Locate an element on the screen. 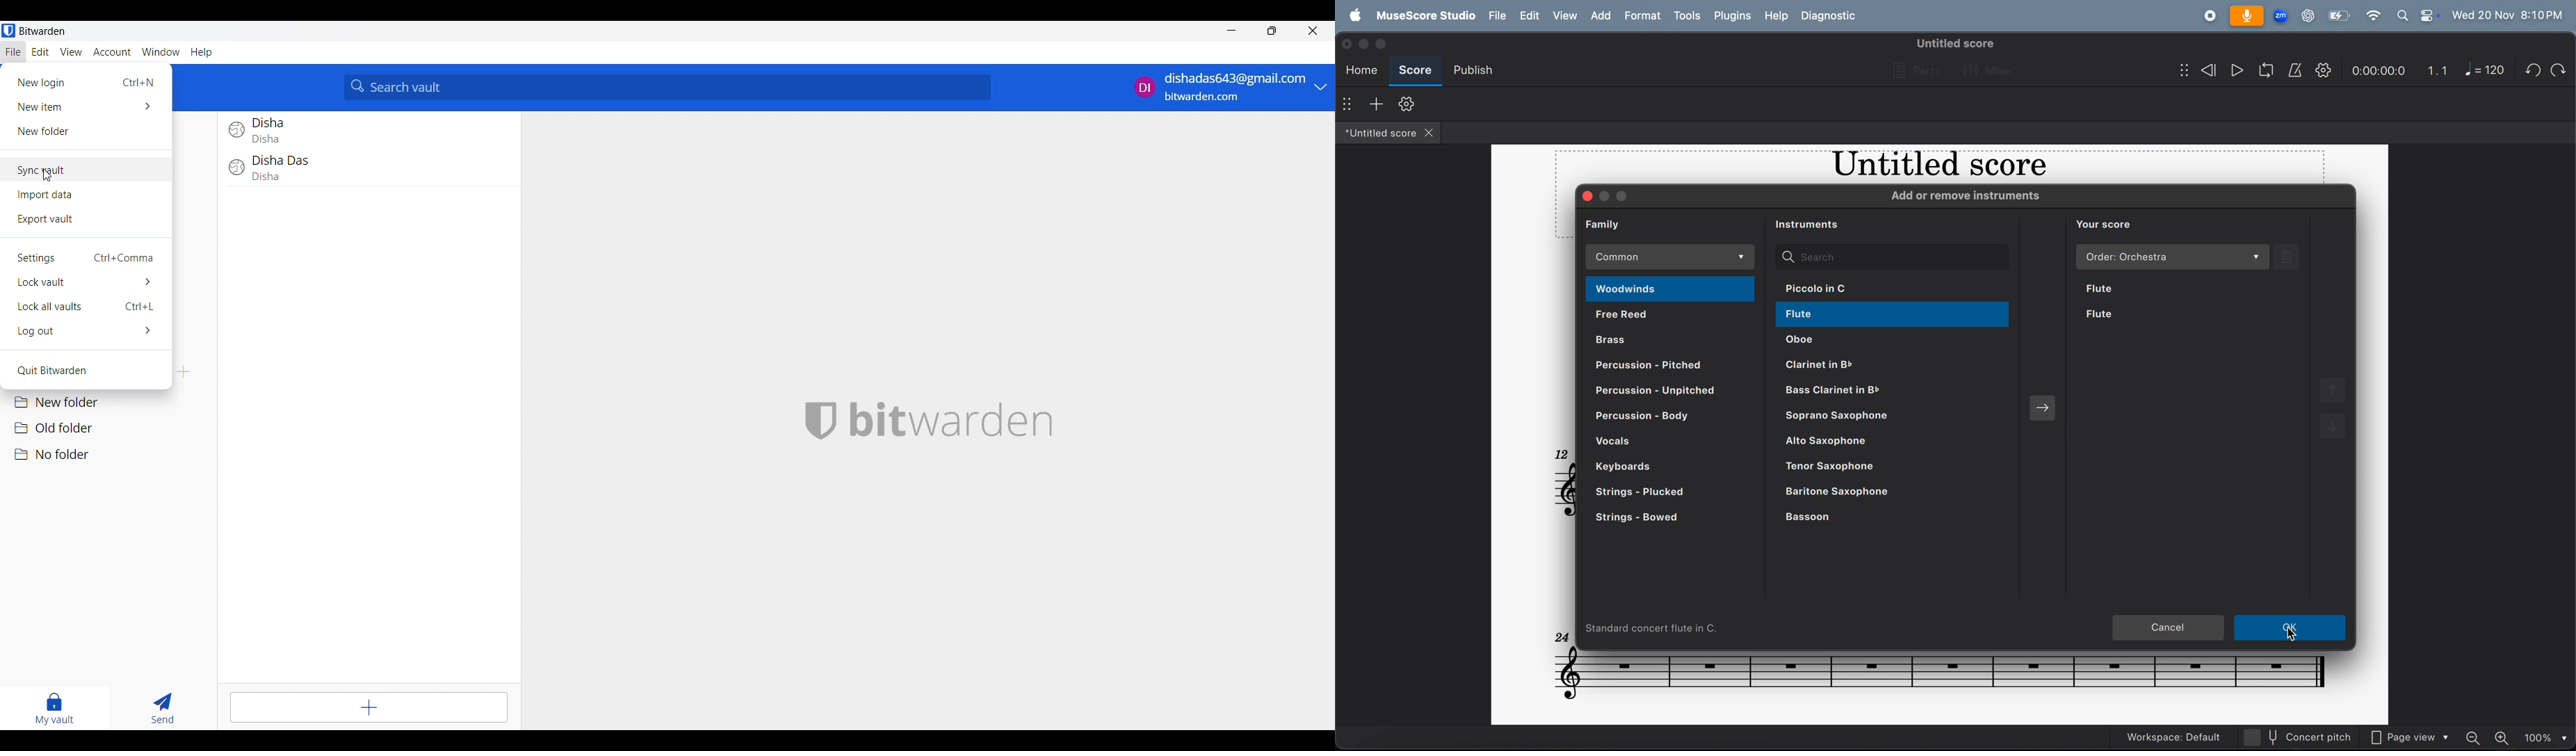  minimize is located at coordinates (1606, 195).